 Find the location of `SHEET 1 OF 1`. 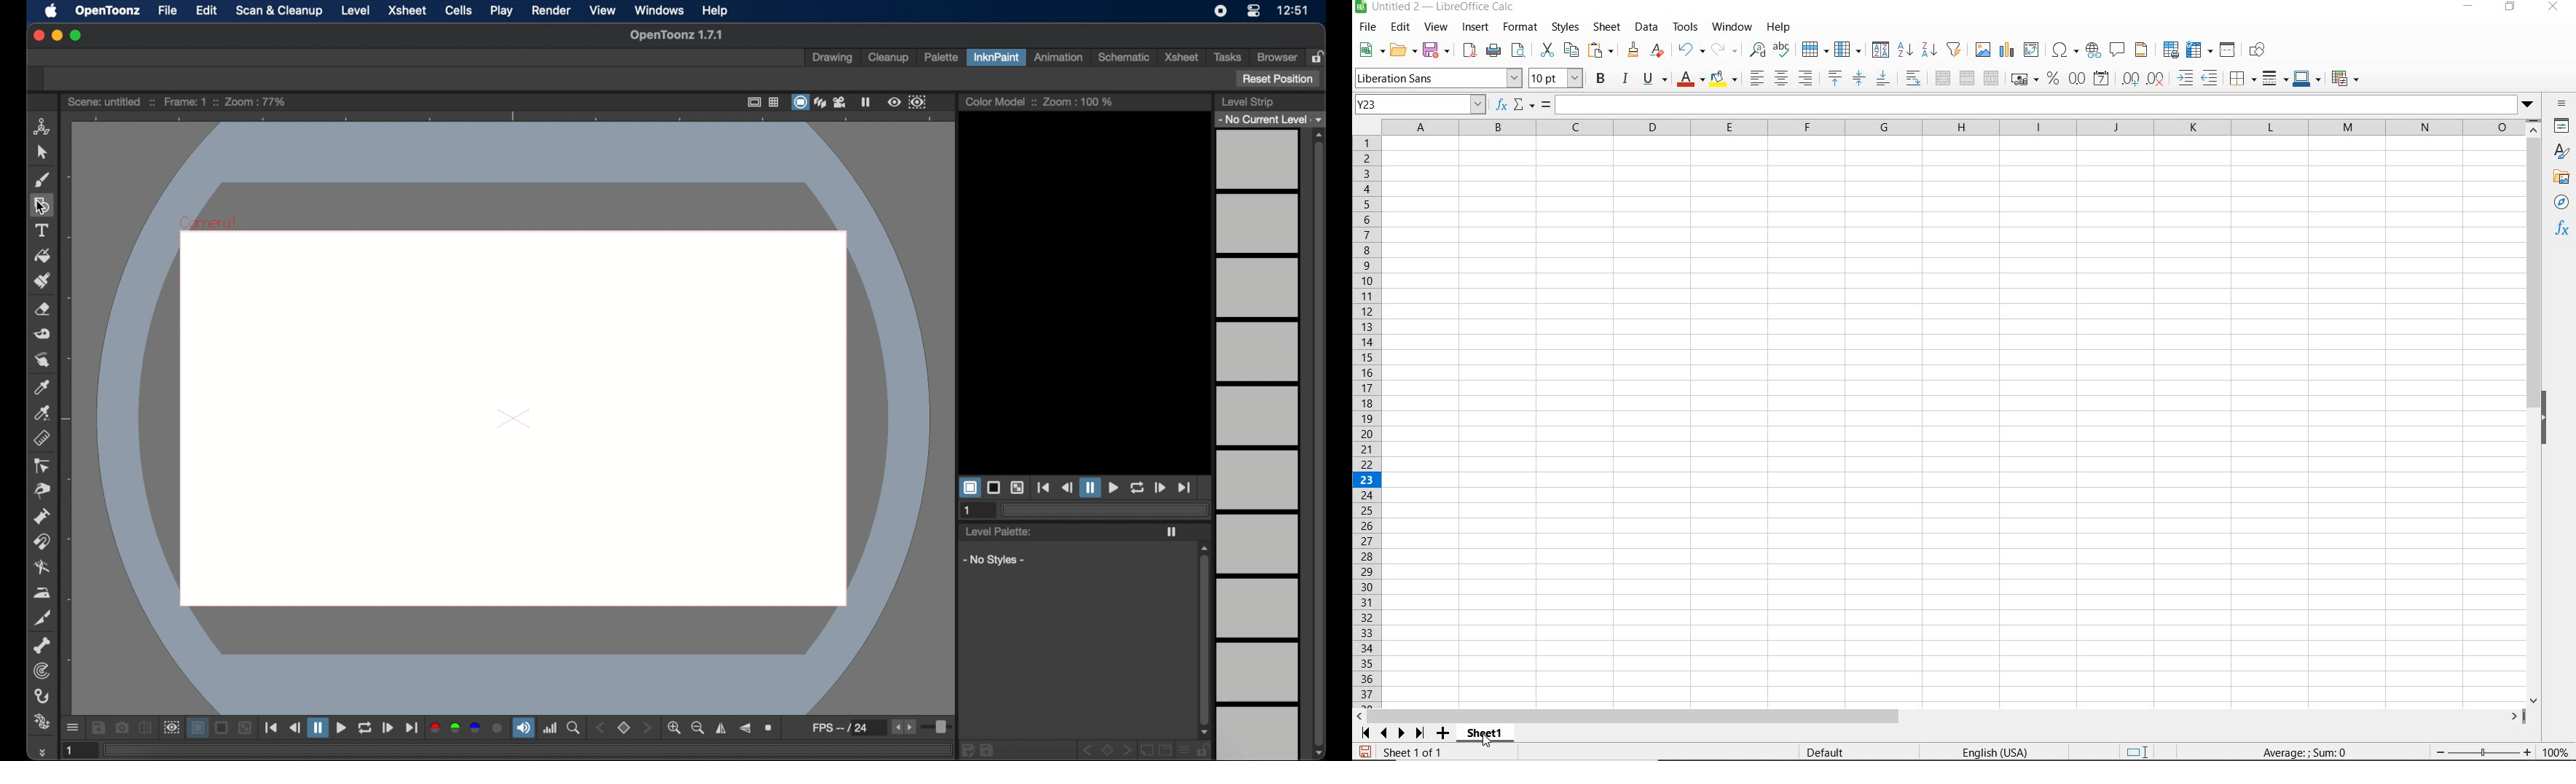

SHEET 1 OF 1 is located at coordinates (1414, 754).